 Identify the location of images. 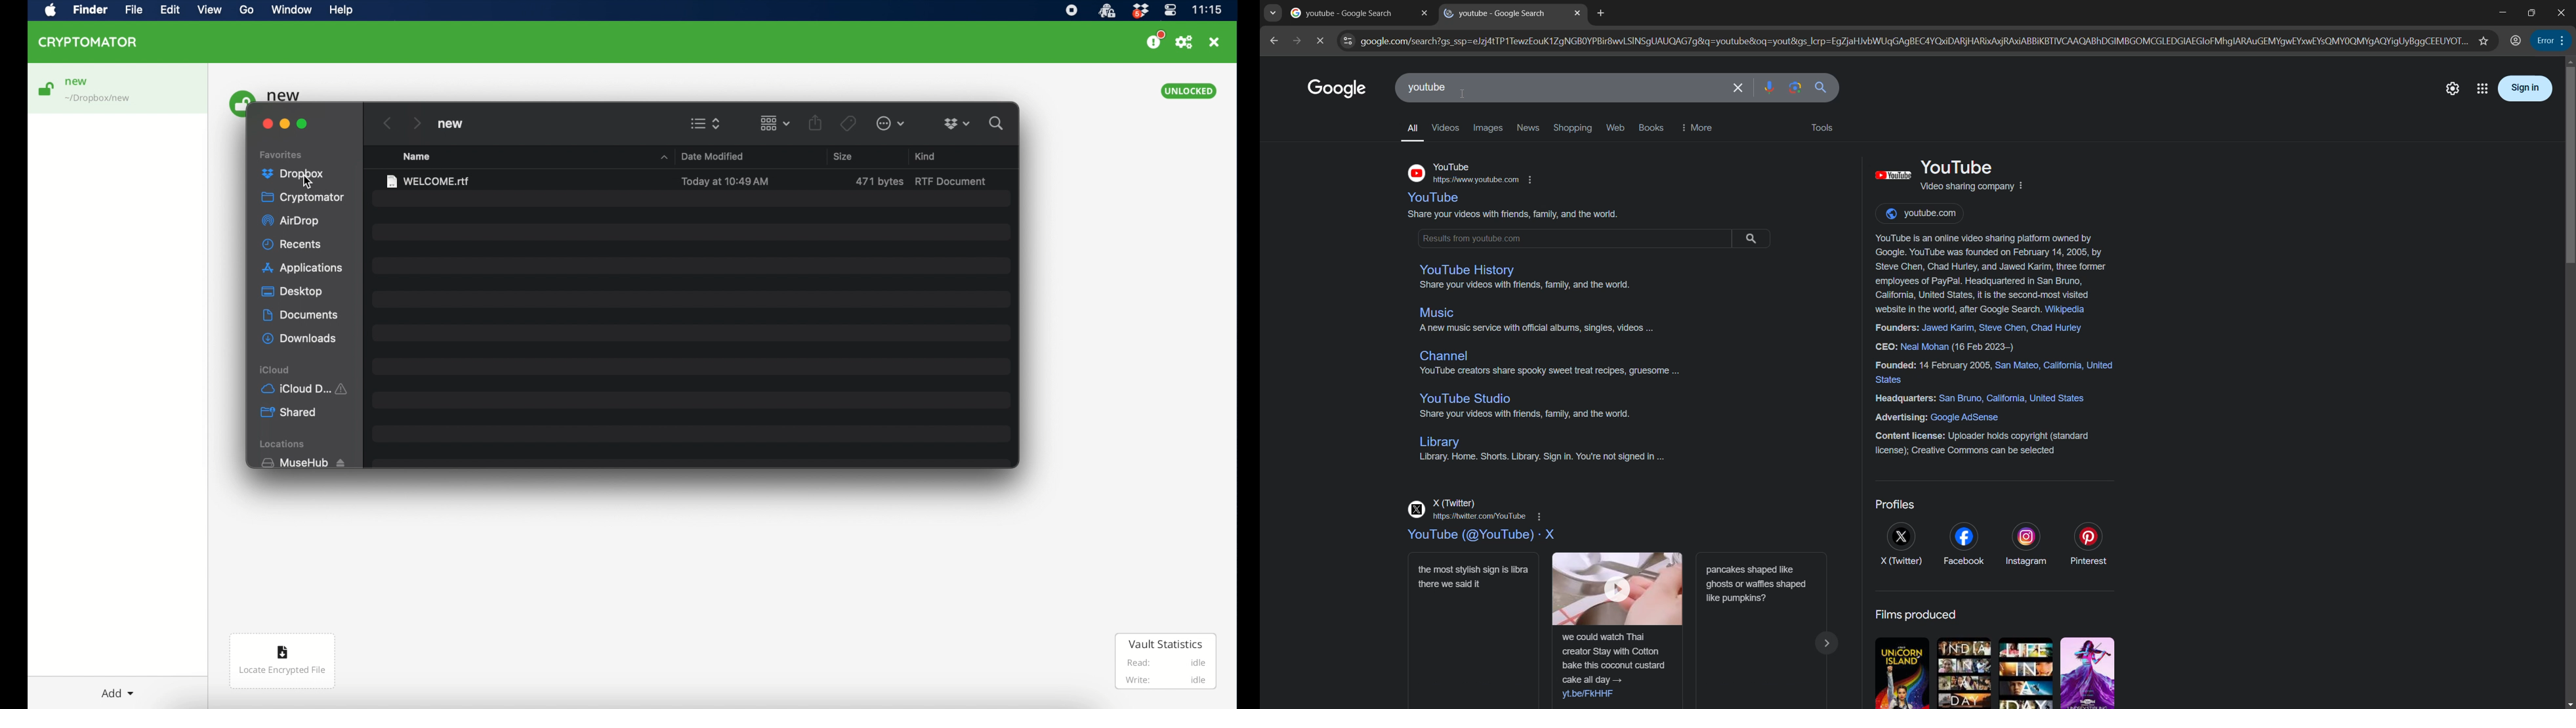
(1487, 128).